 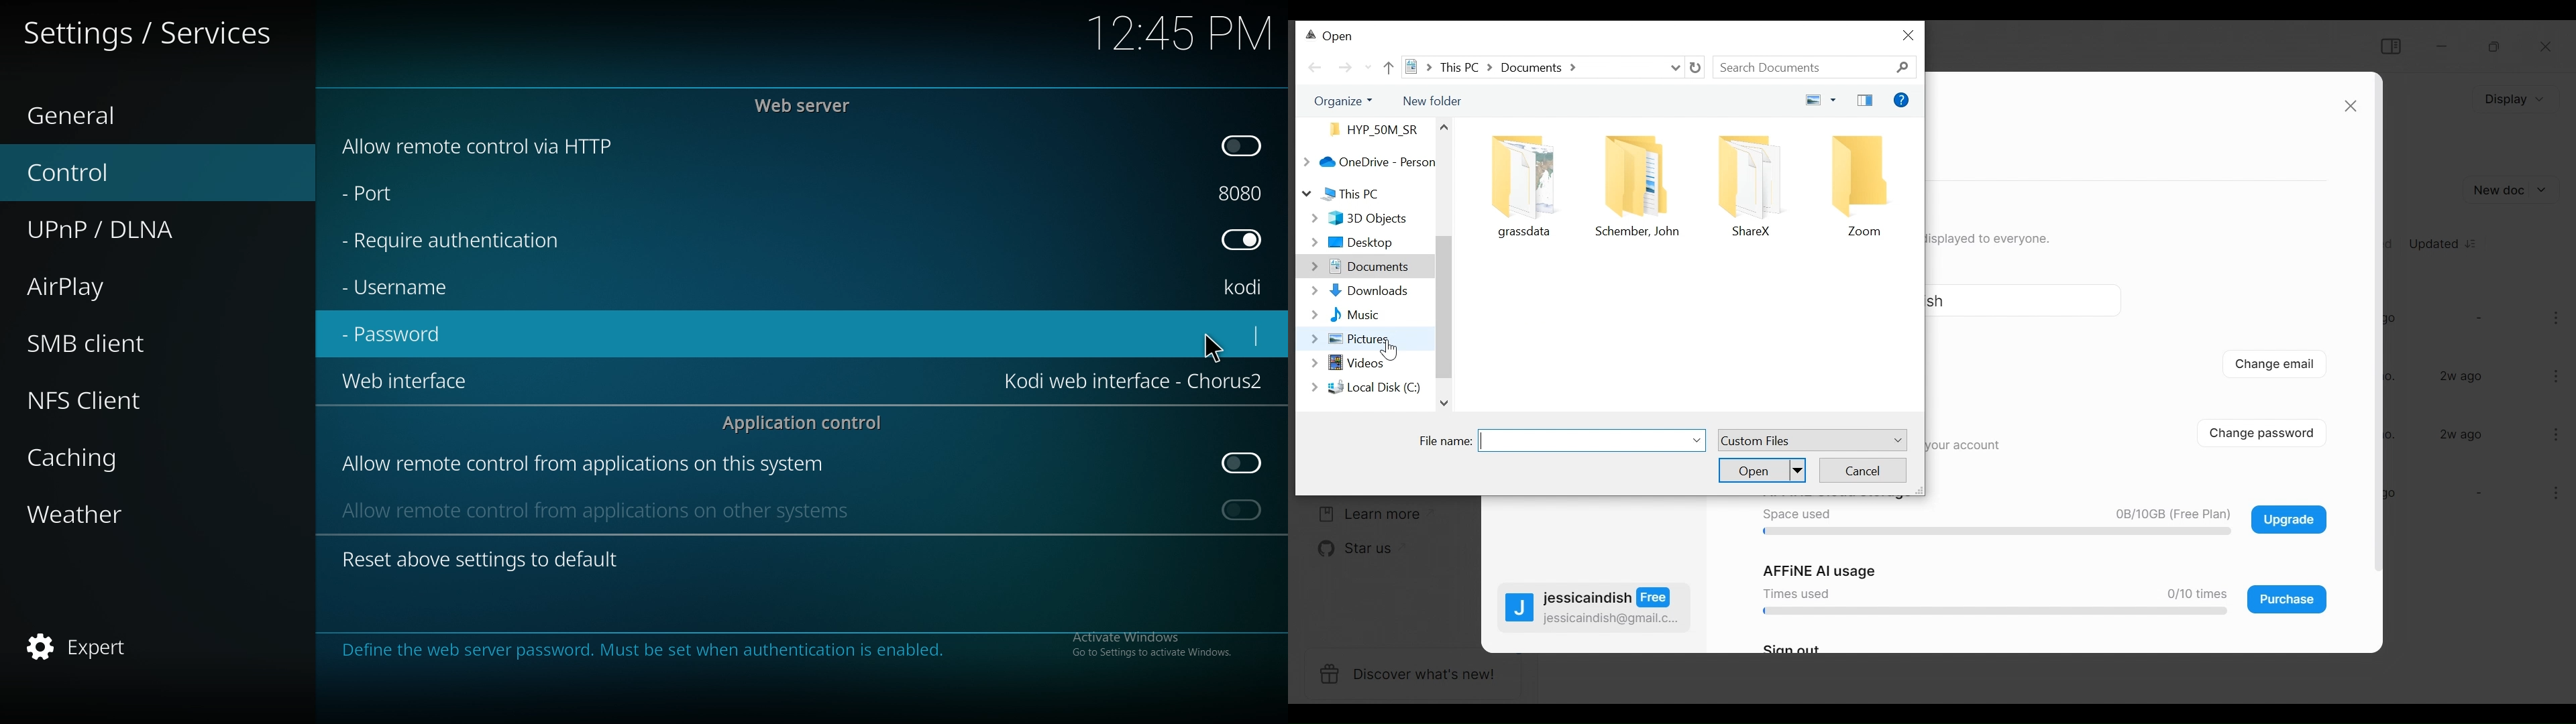 I want to click on 3D Objects, so click(x=1358, y=219).